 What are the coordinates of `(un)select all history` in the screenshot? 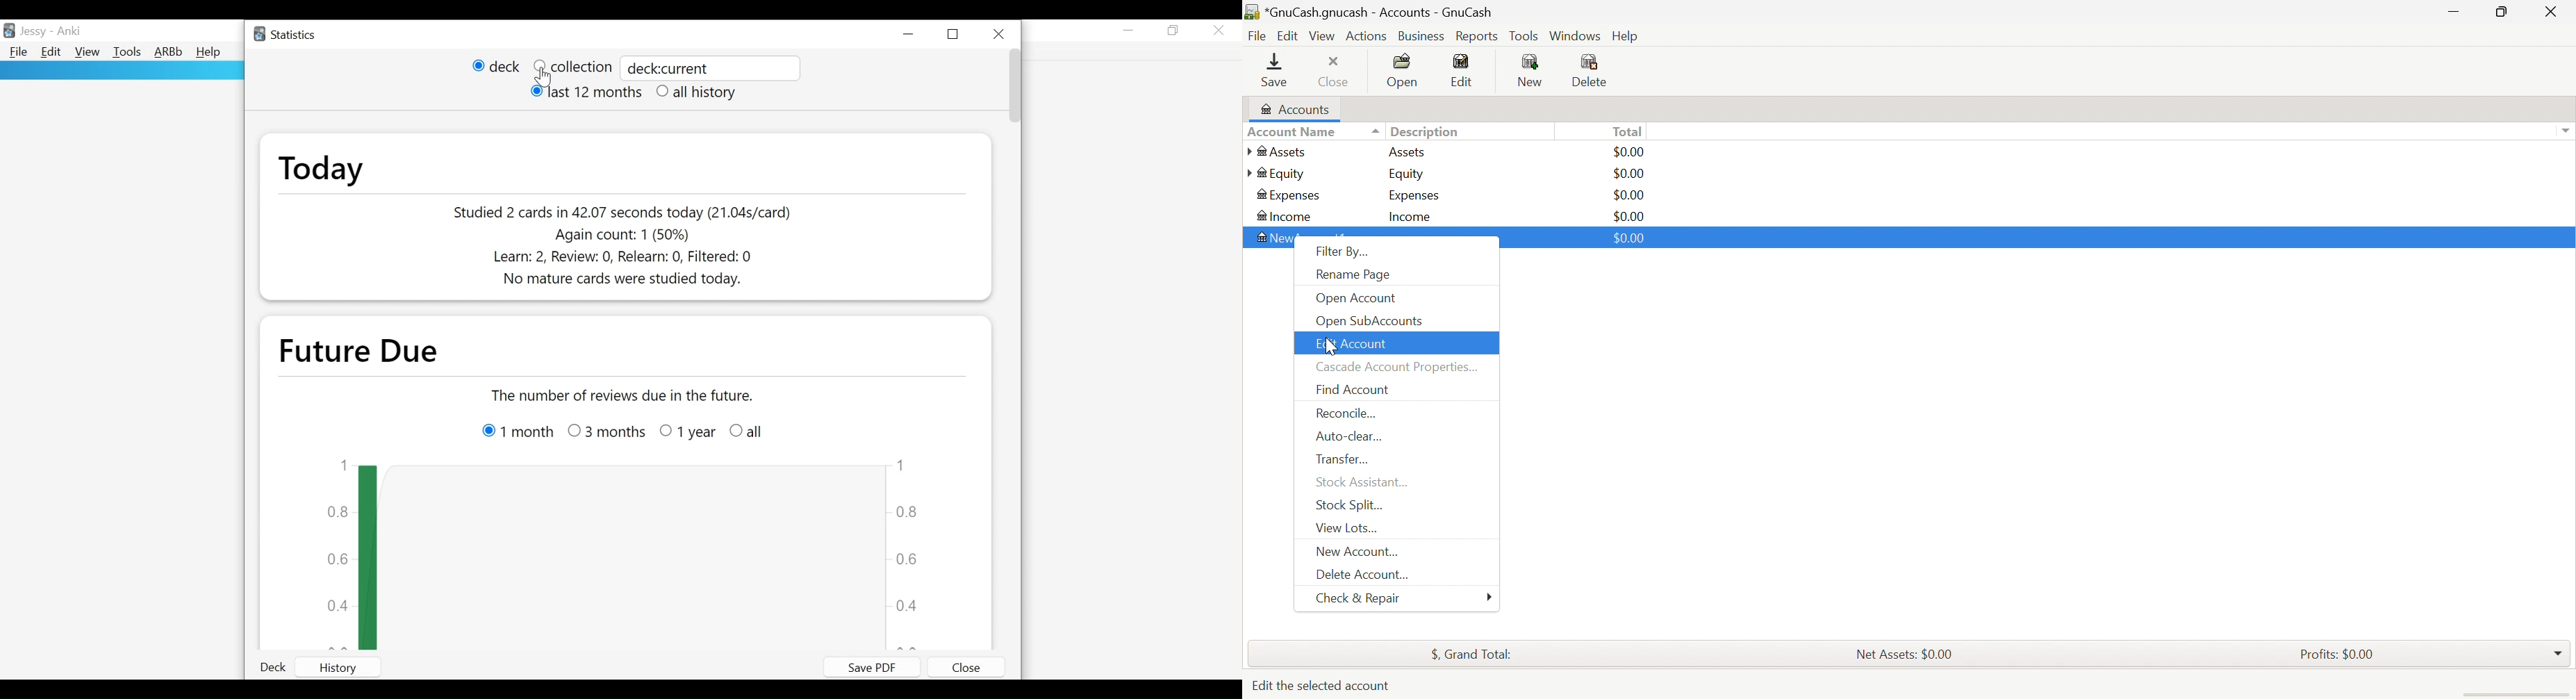 It's located at (698, 93).